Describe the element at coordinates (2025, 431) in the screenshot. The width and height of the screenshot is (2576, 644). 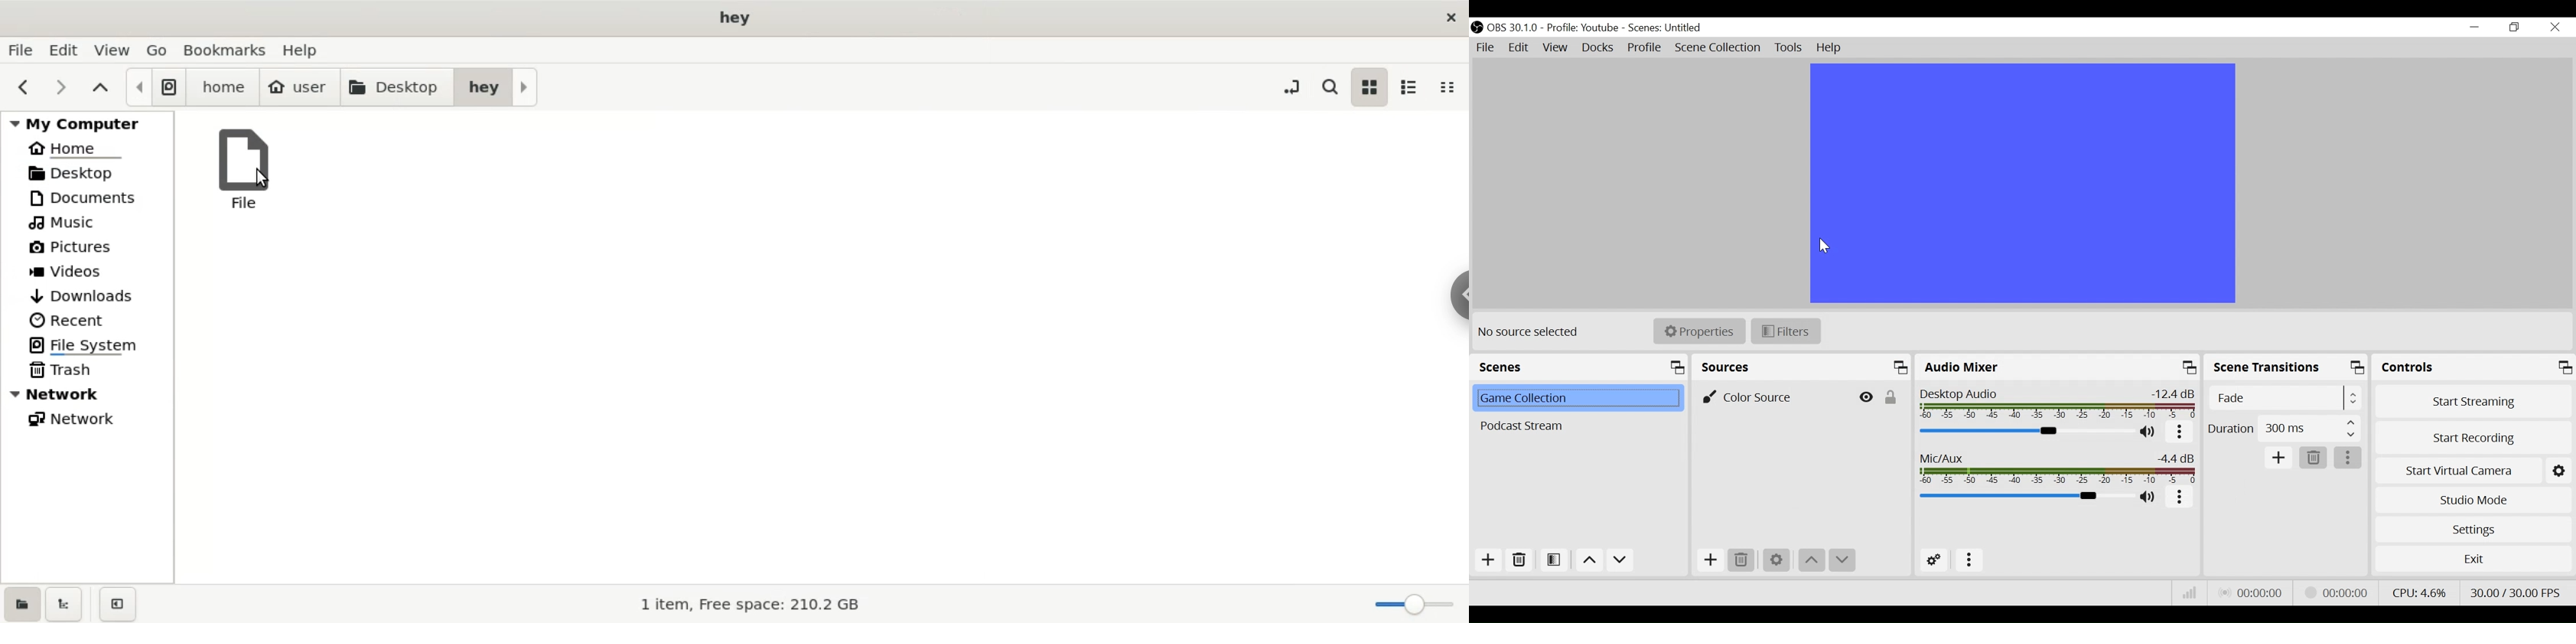
I see `Audio Mixer Slider` at that location.